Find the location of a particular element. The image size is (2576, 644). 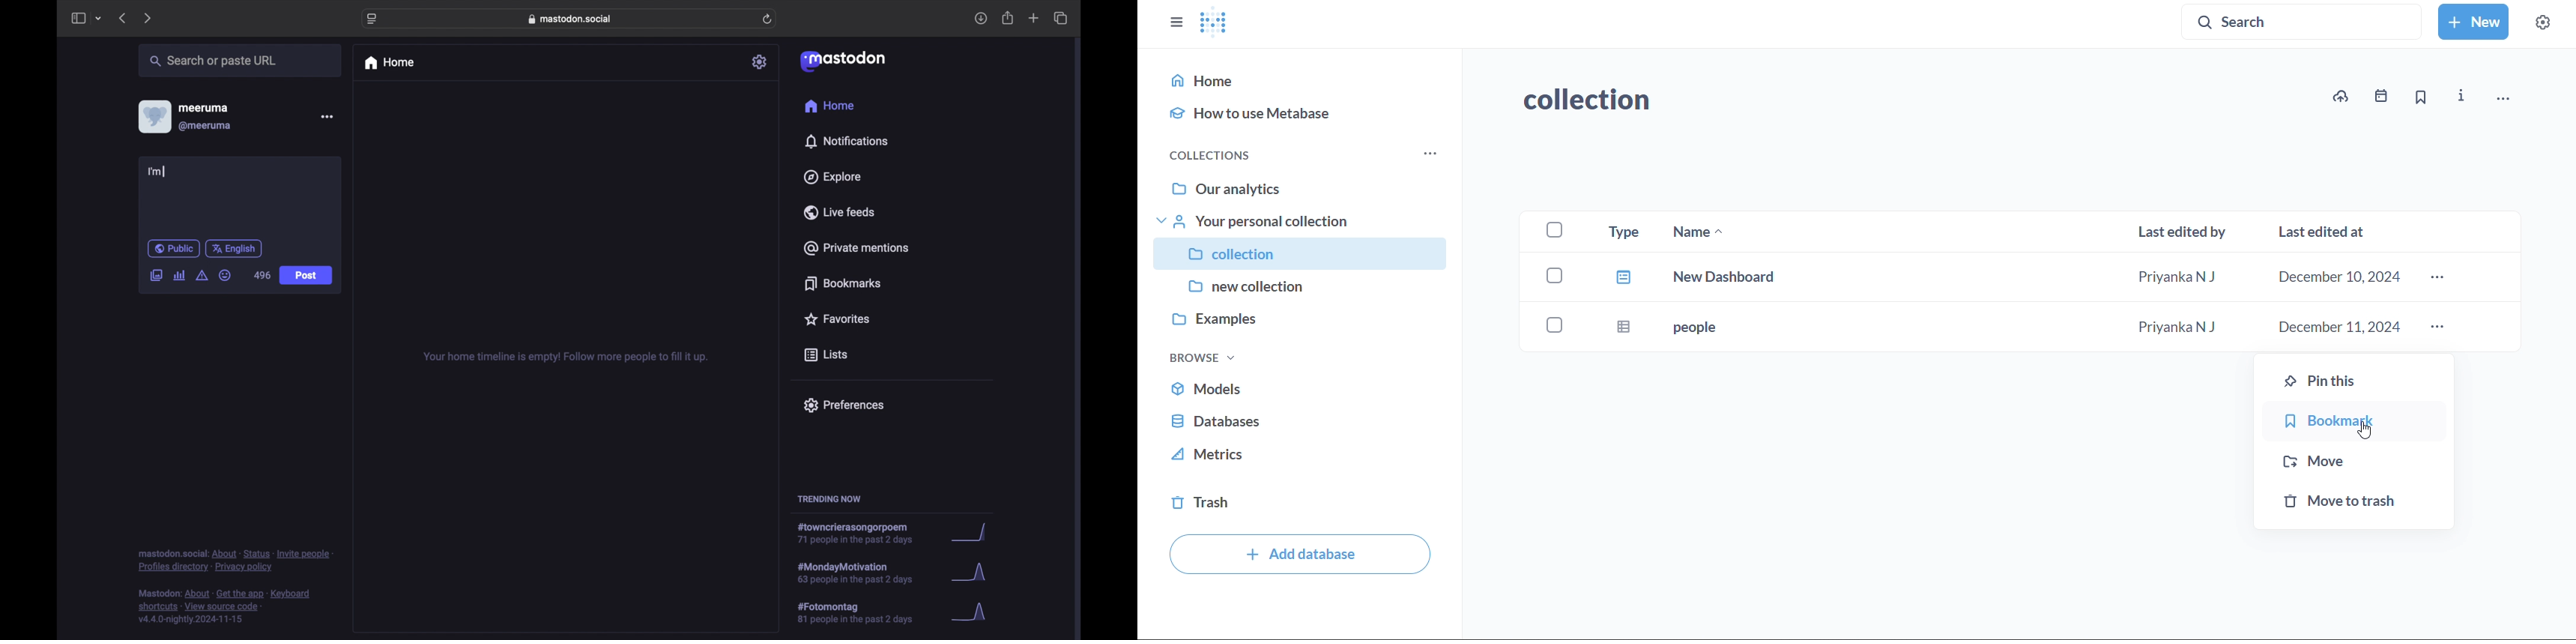

graph is located at coordinates (972, 574).